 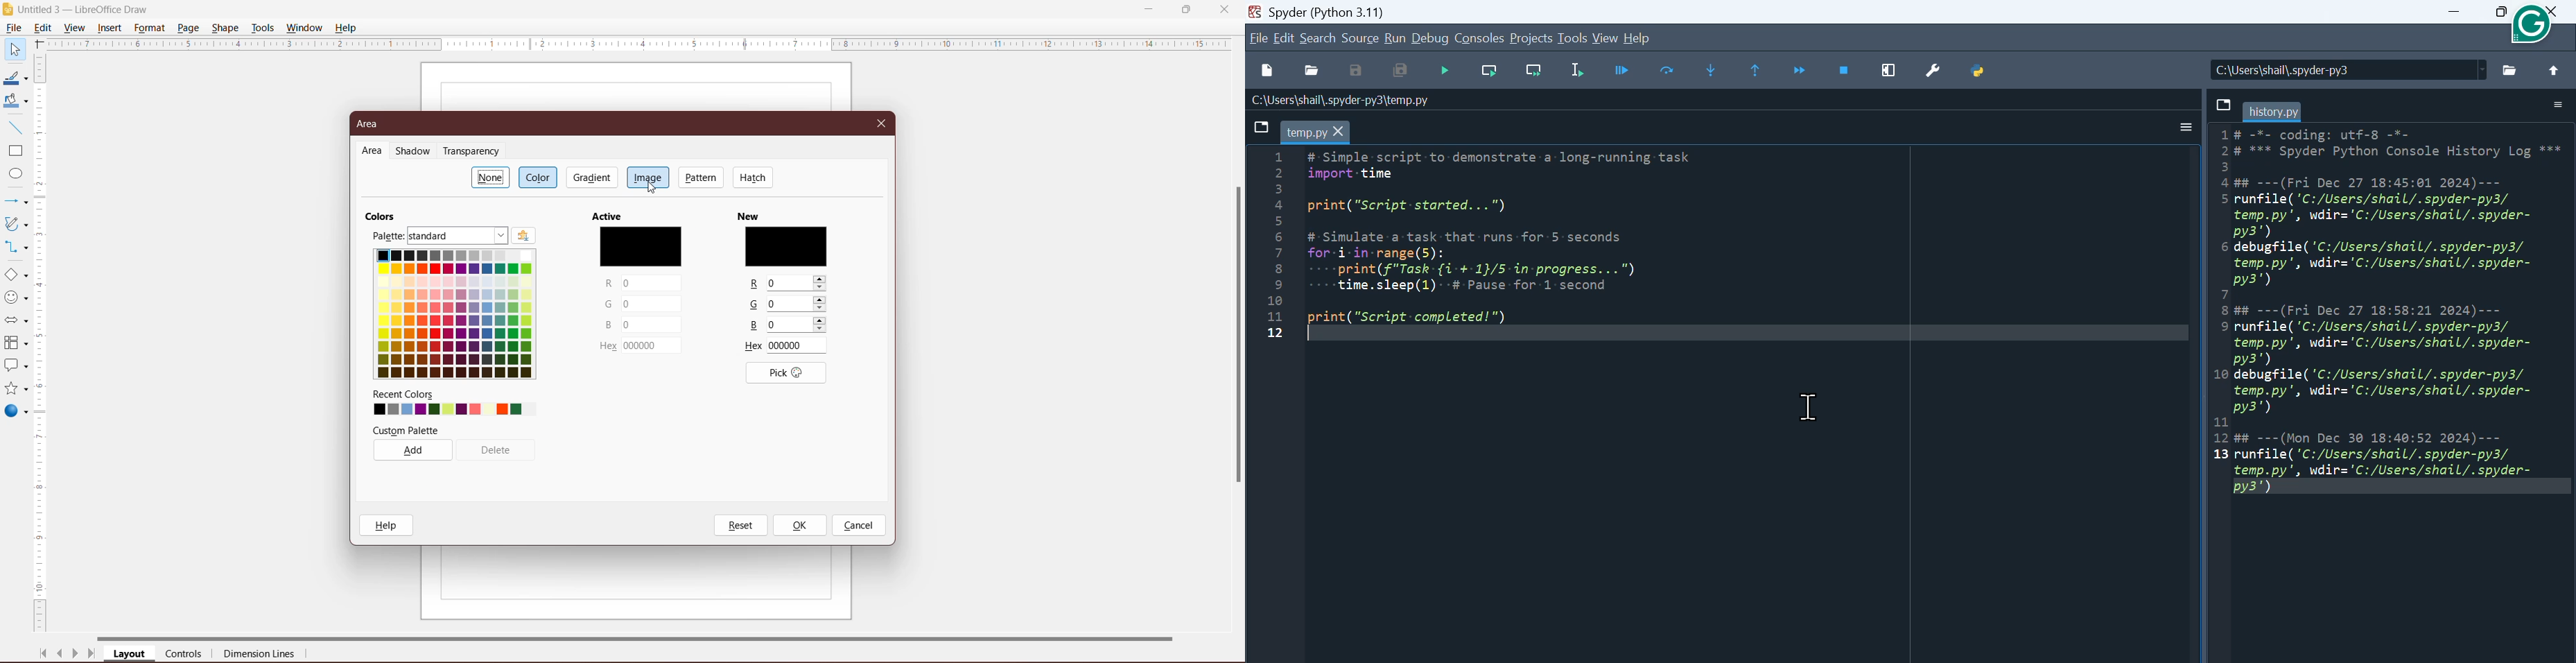 What do you see at coordinates (304, 28) in the screenshot?
I see `Window` at bounding box center [304, 28].